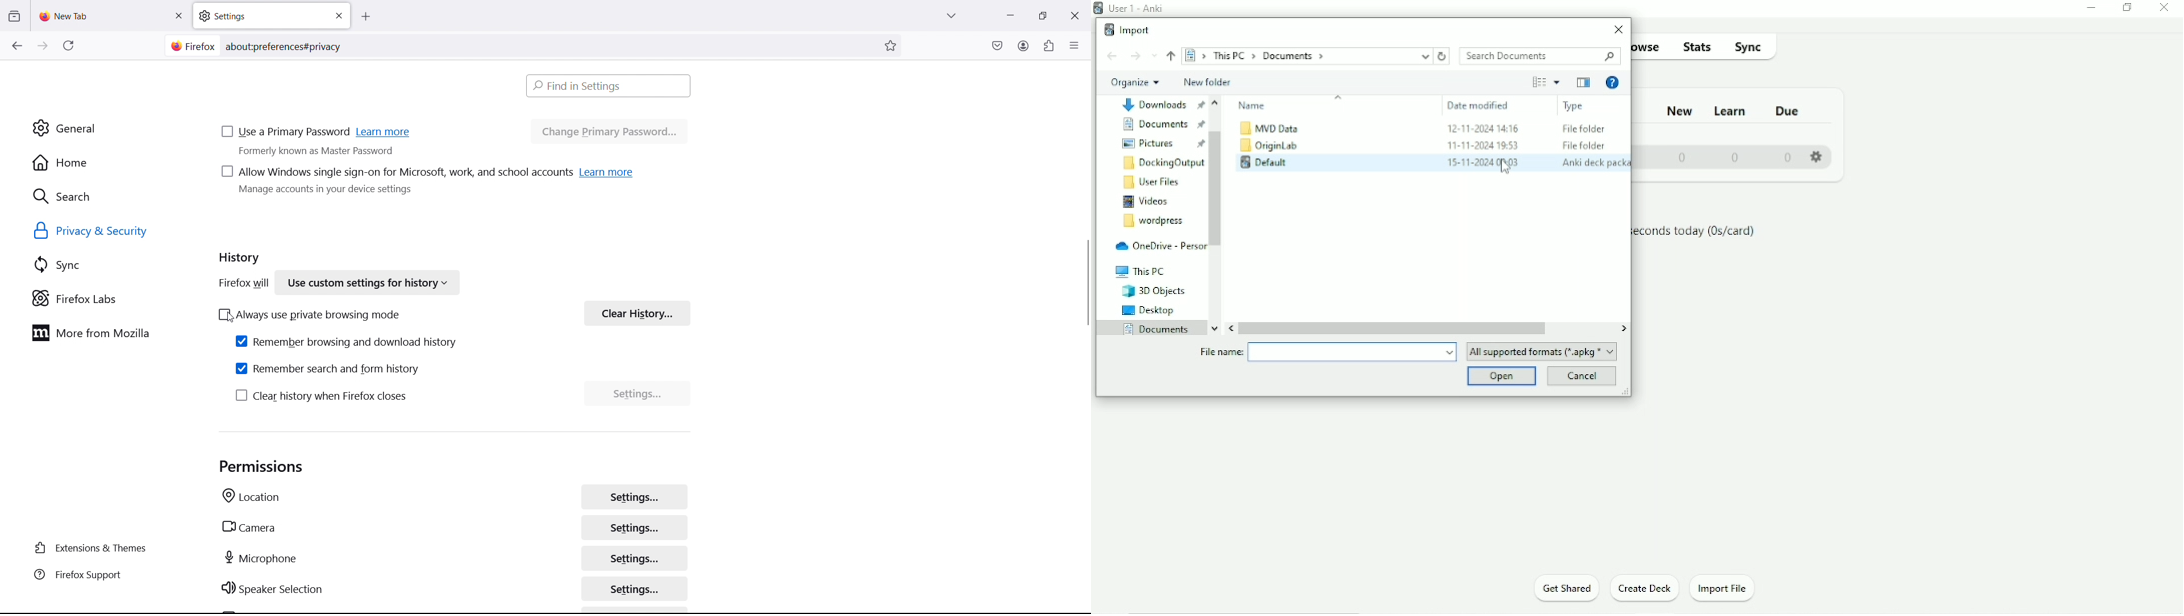  What do you see at coordinates (1645, 587) in the screenshot?
I see `Create Deck` at bounding box center [1645, 587].